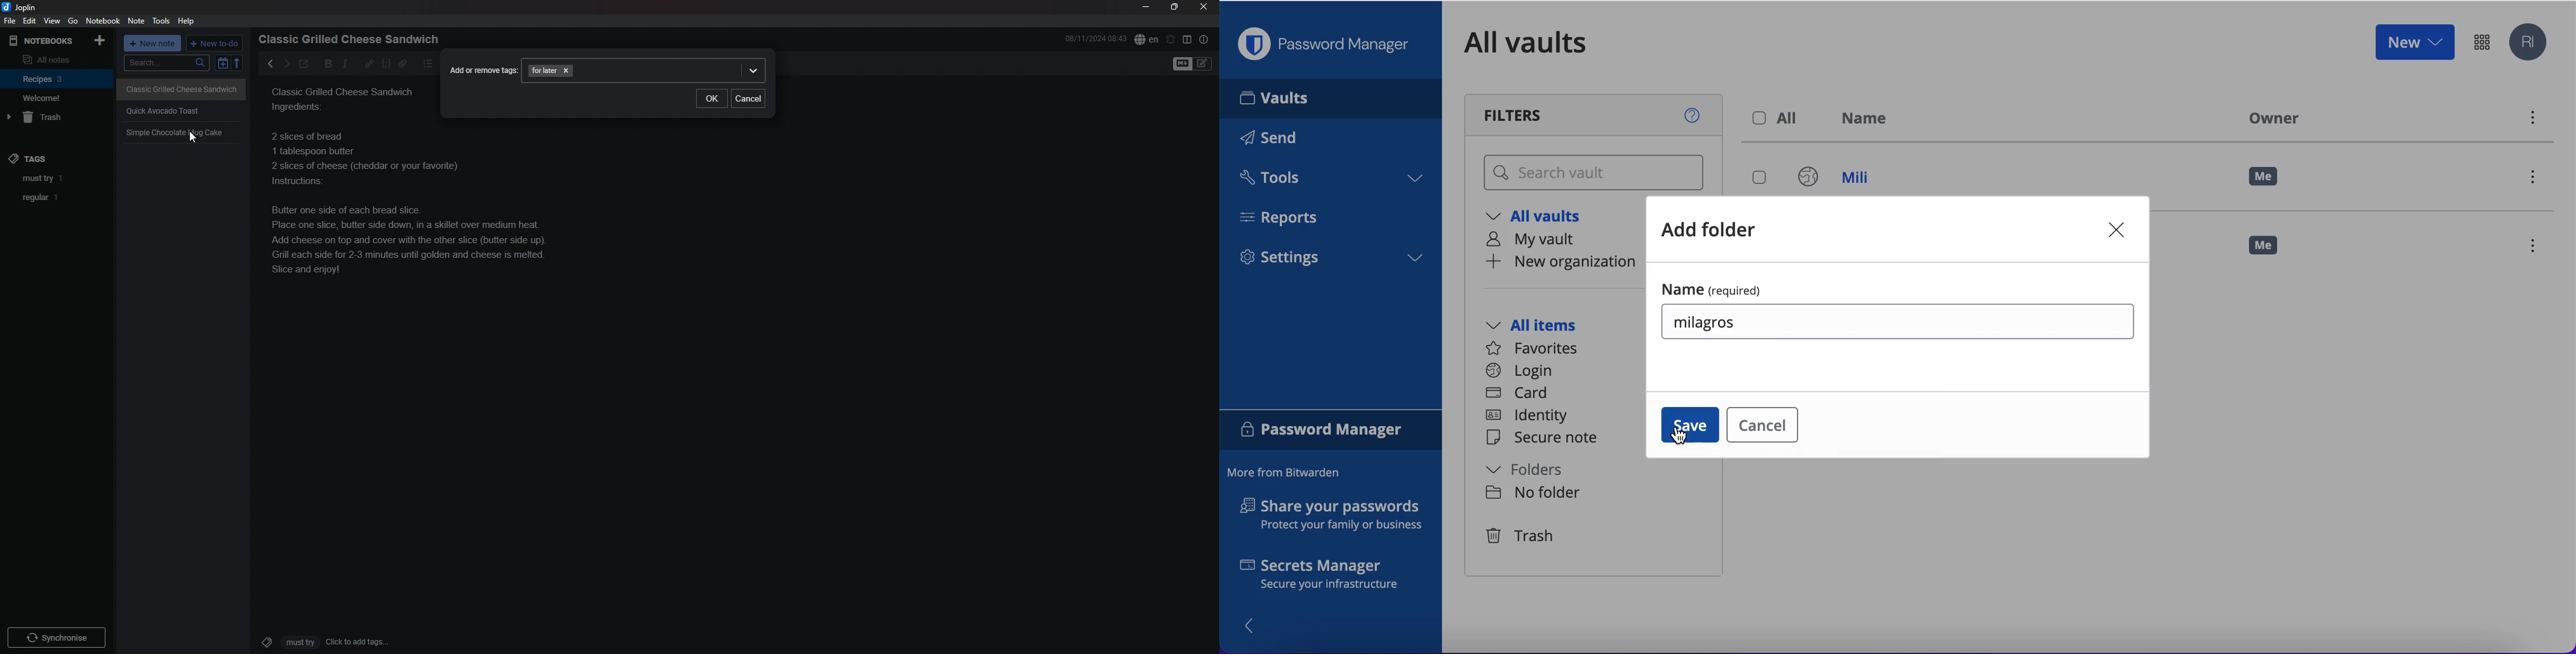 This screenshot has height=672, width=2576. I want to click on go, so click(74, 20).